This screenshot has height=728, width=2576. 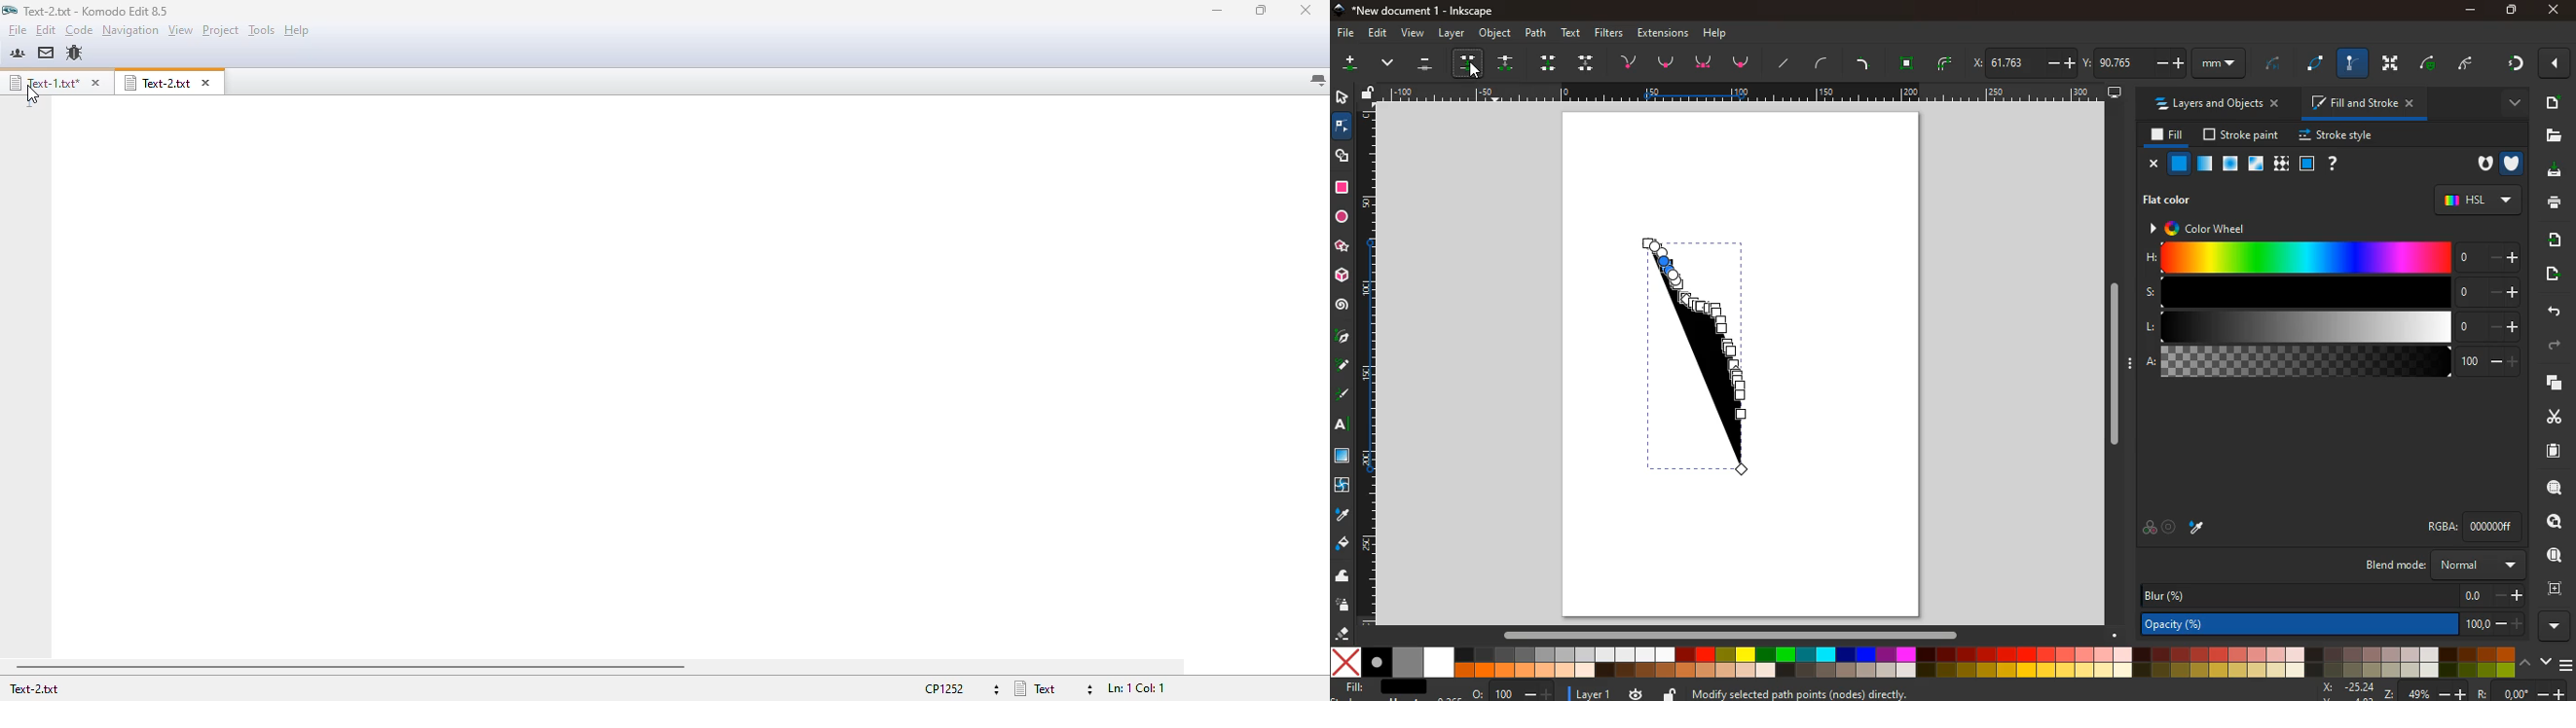 What do you see at coordinates (2515, 162) in the screenshot?
I see `shield` at bounding box center [2515, 162].